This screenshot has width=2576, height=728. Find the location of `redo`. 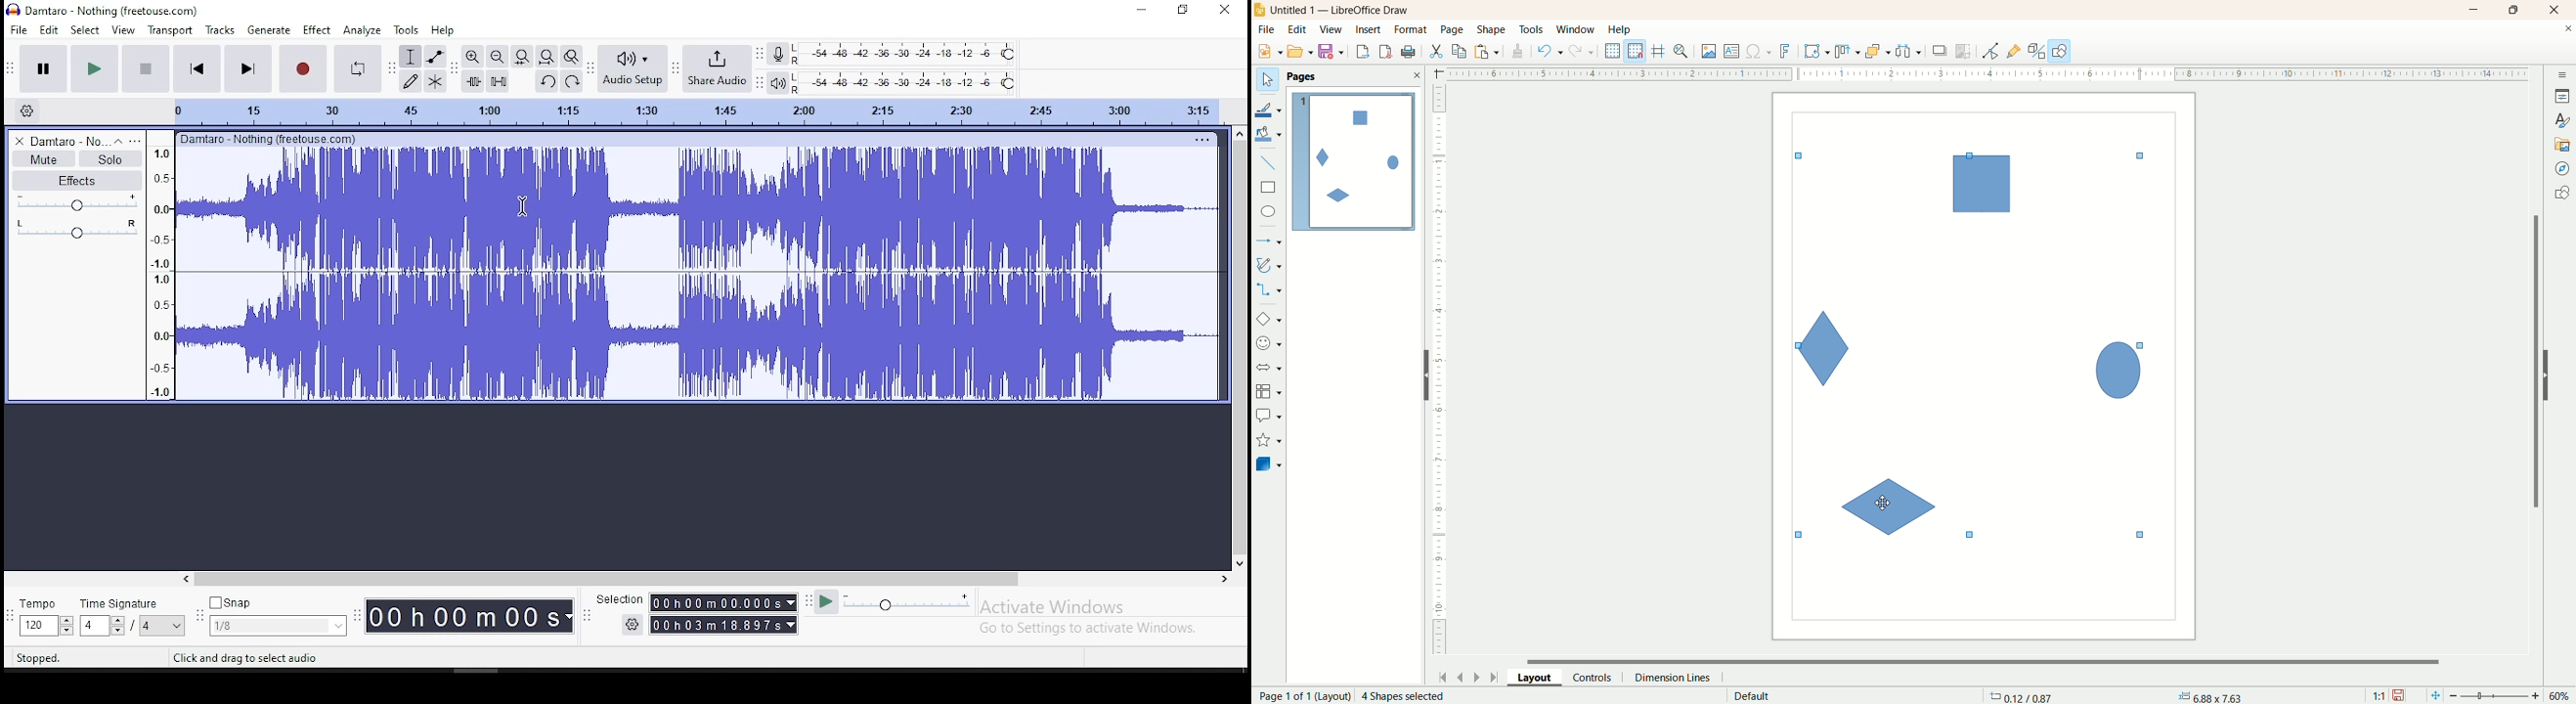

redo is located at coordinates (1585, 50).